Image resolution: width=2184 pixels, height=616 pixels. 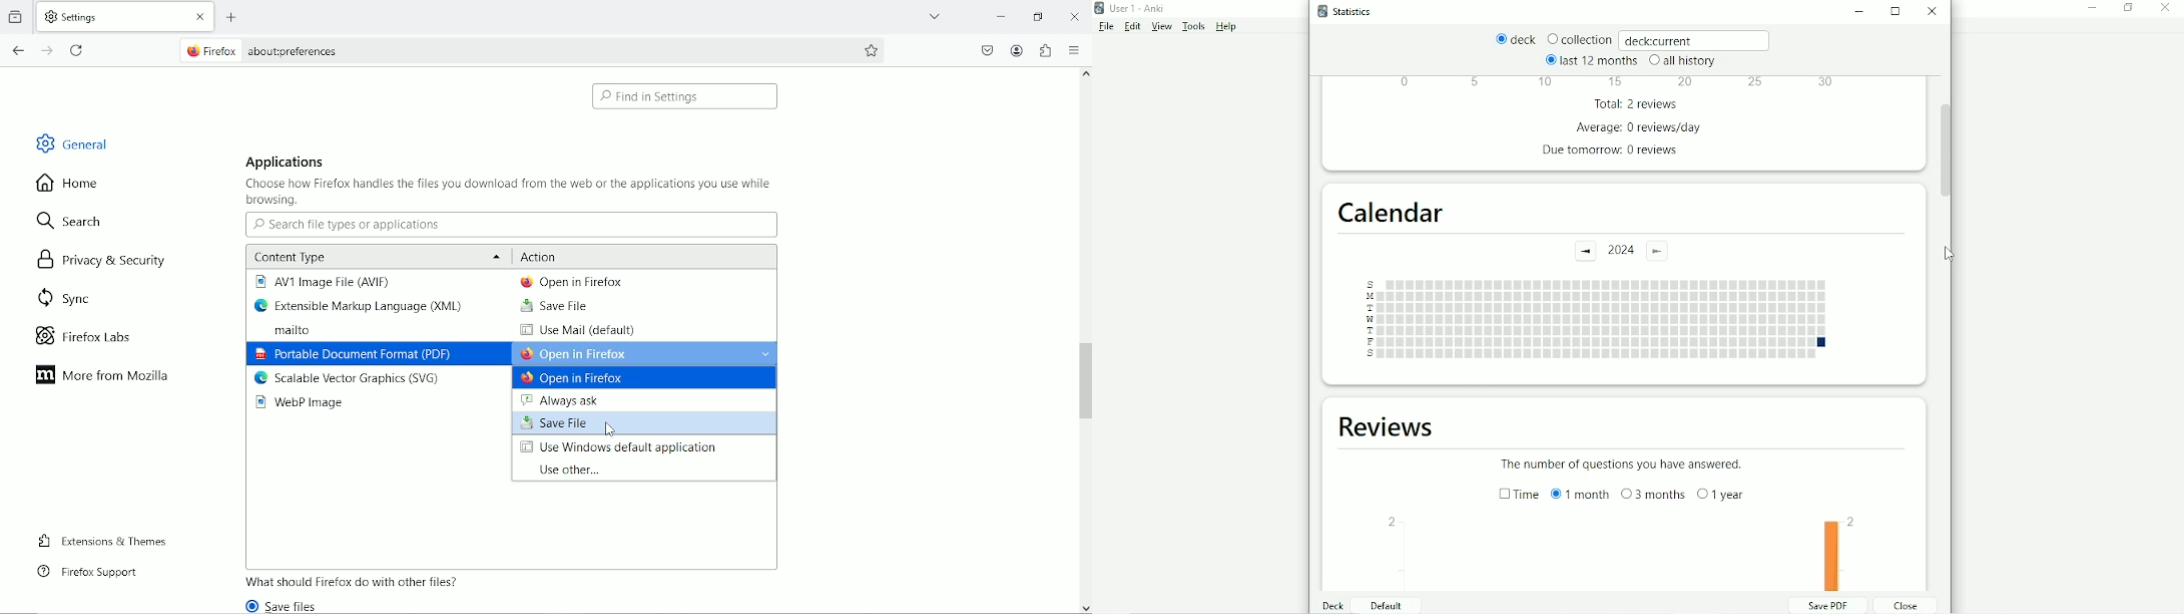 I want to click on 1 month, so click(x=1580, y=495).